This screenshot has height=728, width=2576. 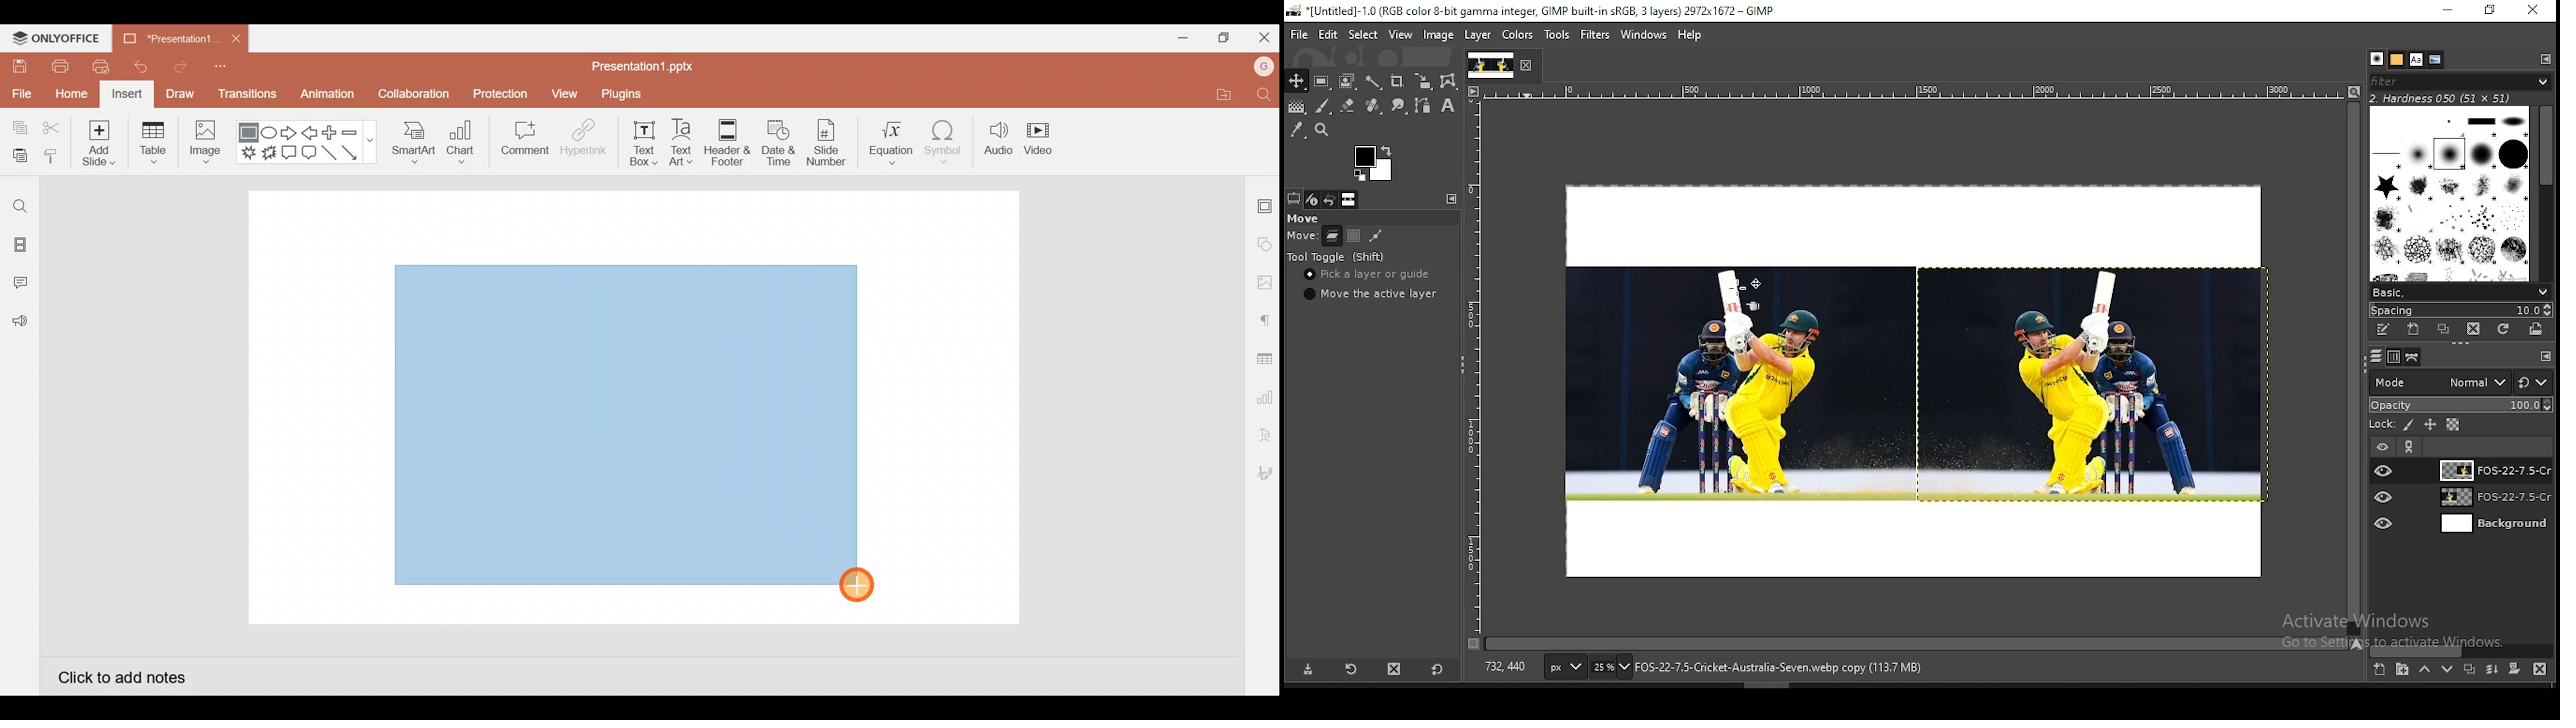 I want to click on SmartArt, so click(x=413, y=140).